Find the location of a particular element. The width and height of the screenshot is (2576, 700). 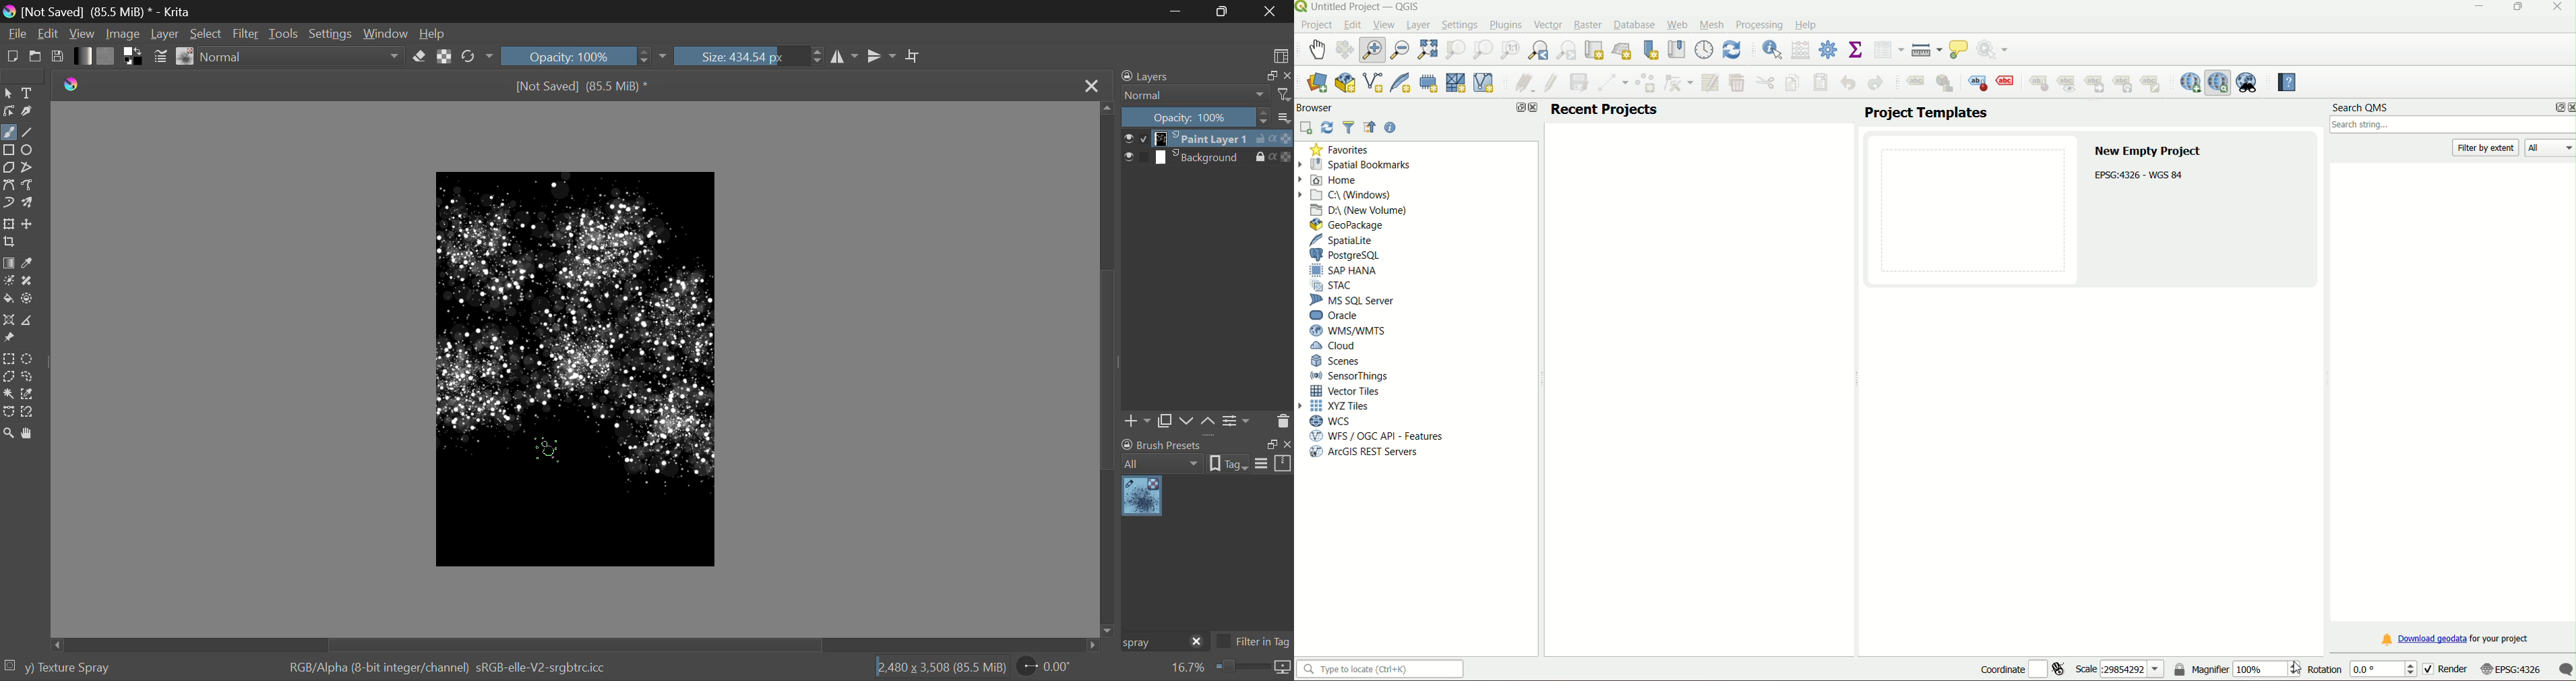

recent projects is located at coordinates (1605, 109).